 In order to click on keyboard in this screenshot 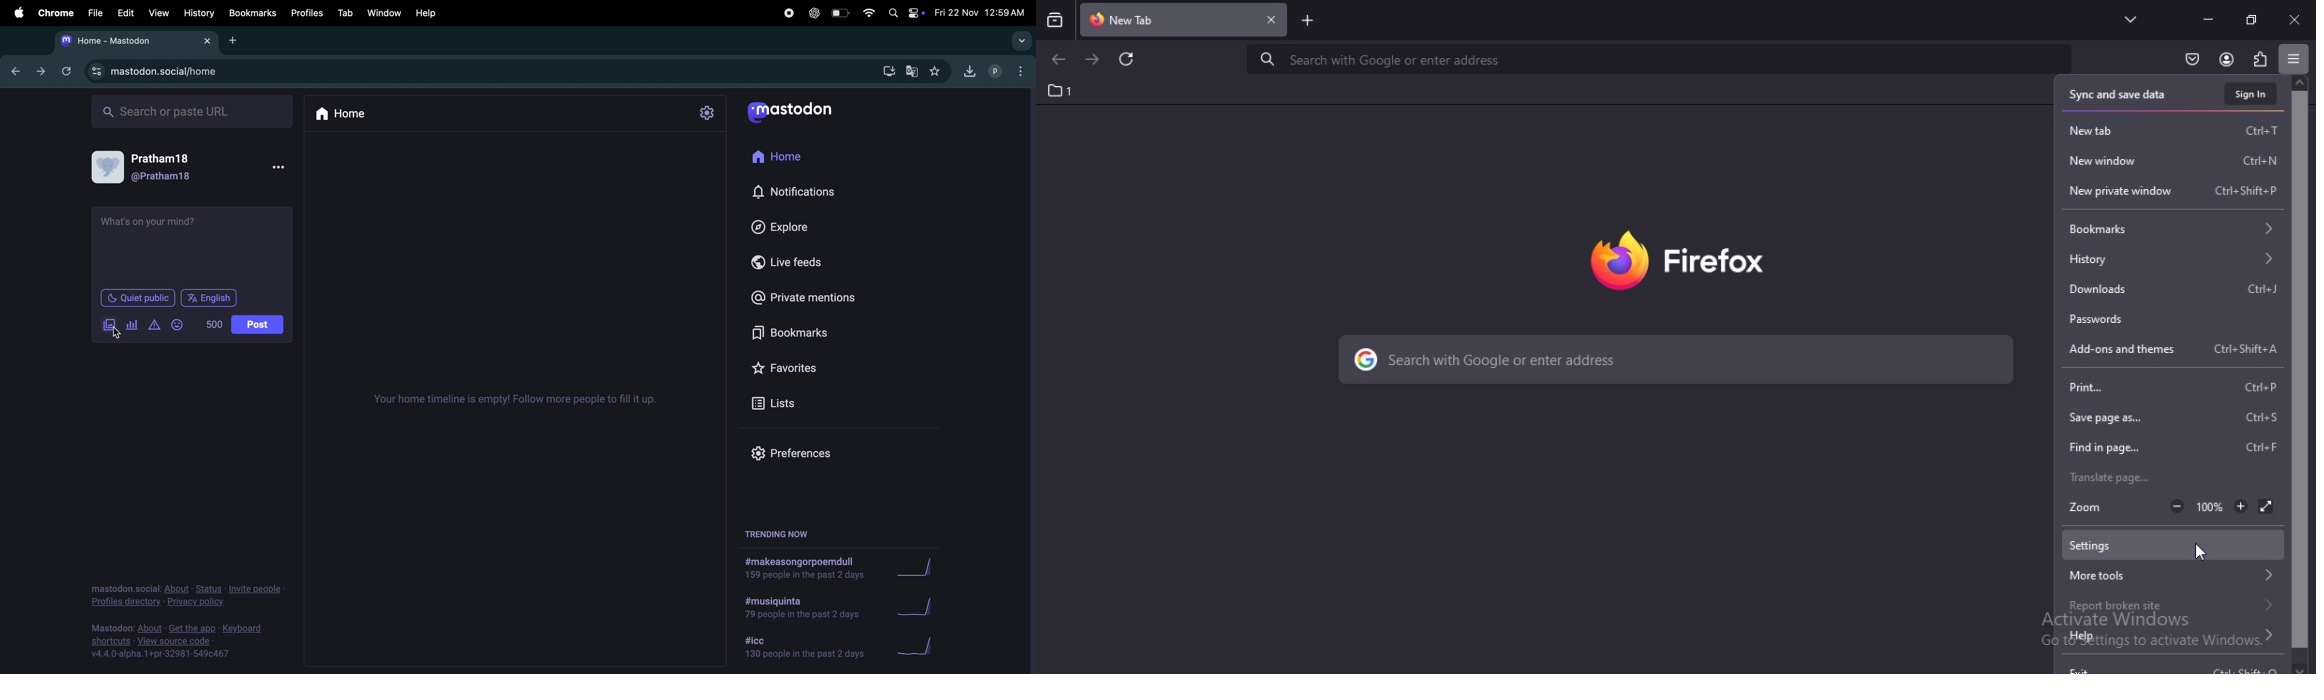, I will do `click(245, 629)`.